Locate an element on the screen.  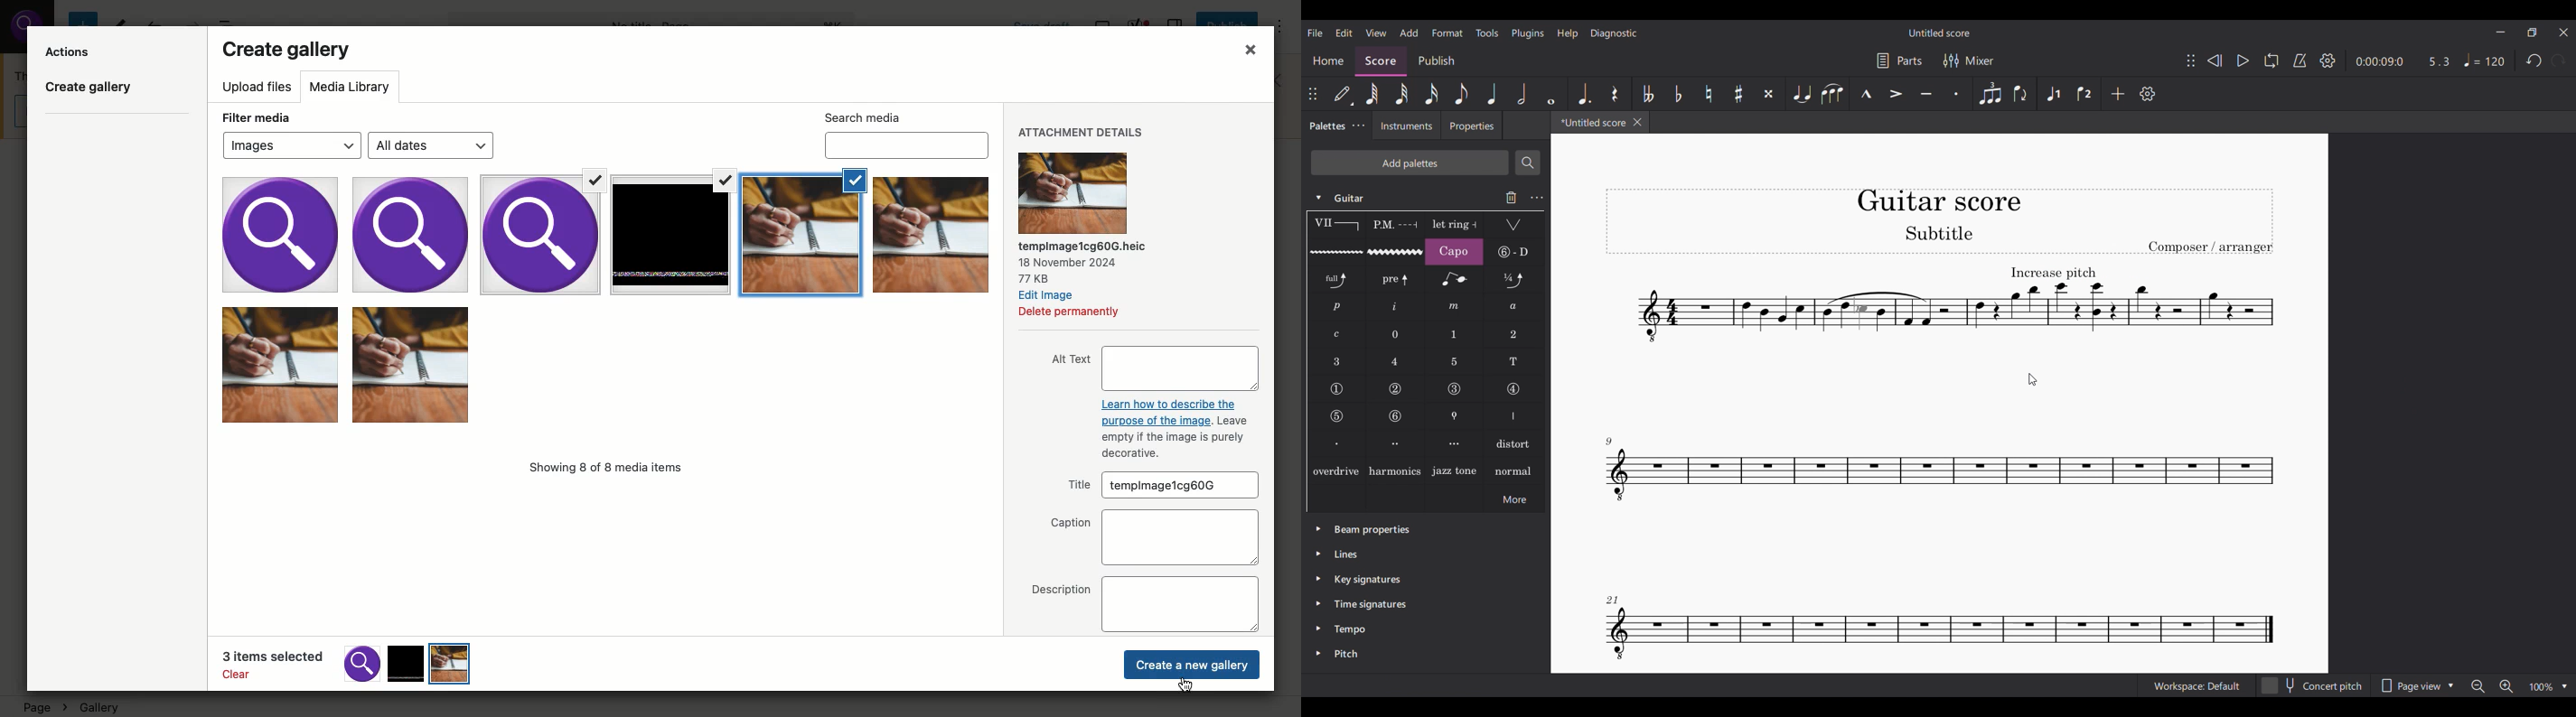
3KB  is located at coordinates (1077, 277).